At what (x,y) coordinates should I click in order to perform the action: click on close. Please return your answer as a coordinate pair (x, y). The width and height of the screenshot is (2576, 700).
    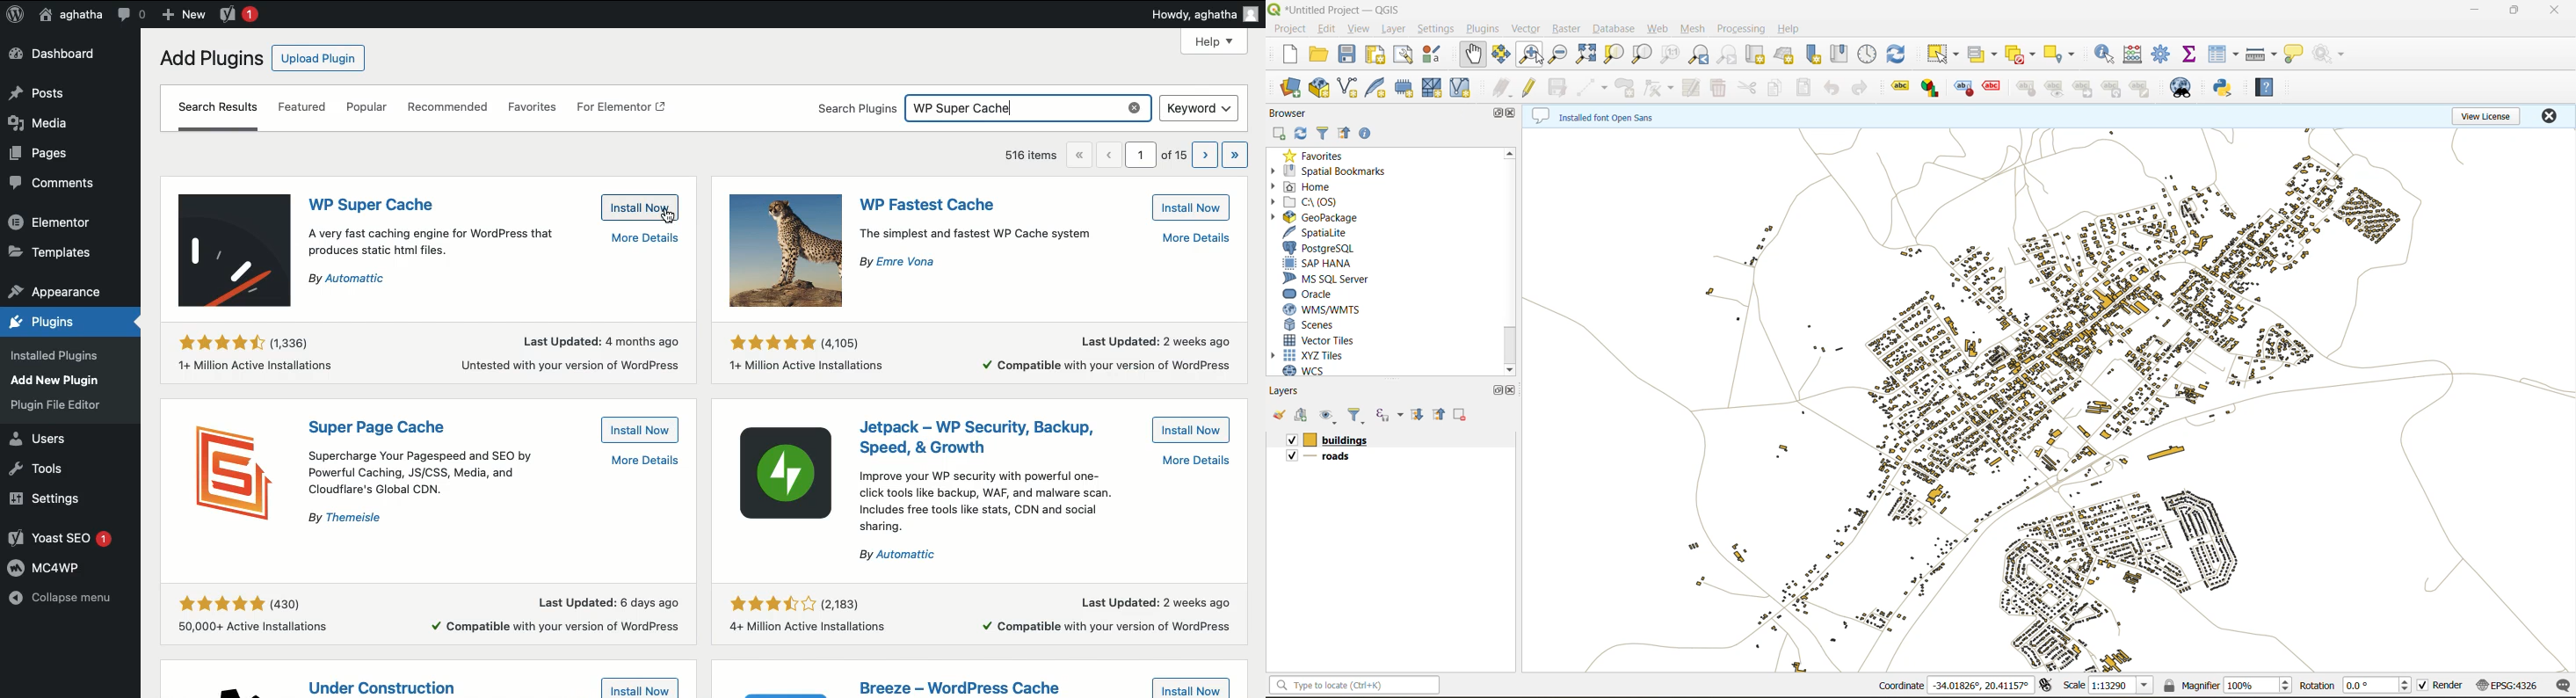
    Looking at the image, I should click on (2554, 10).